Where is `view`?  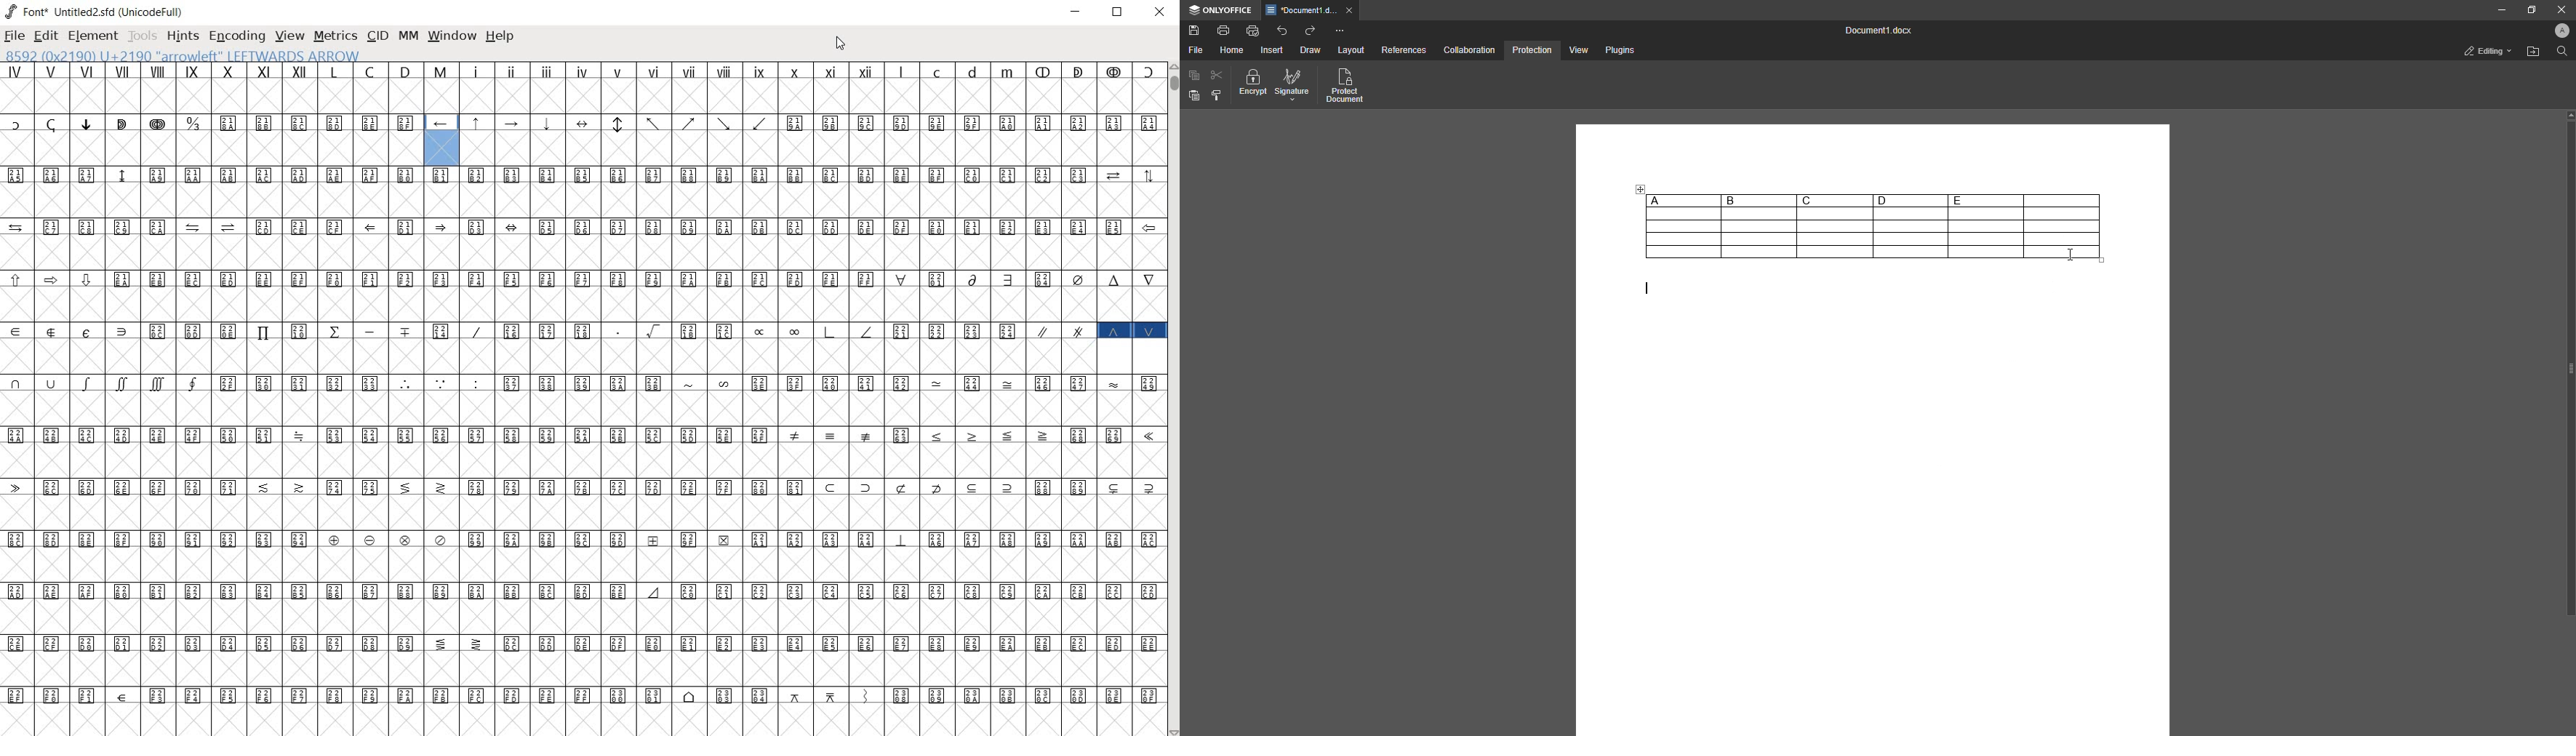
view is located at coordinates (291, 35).